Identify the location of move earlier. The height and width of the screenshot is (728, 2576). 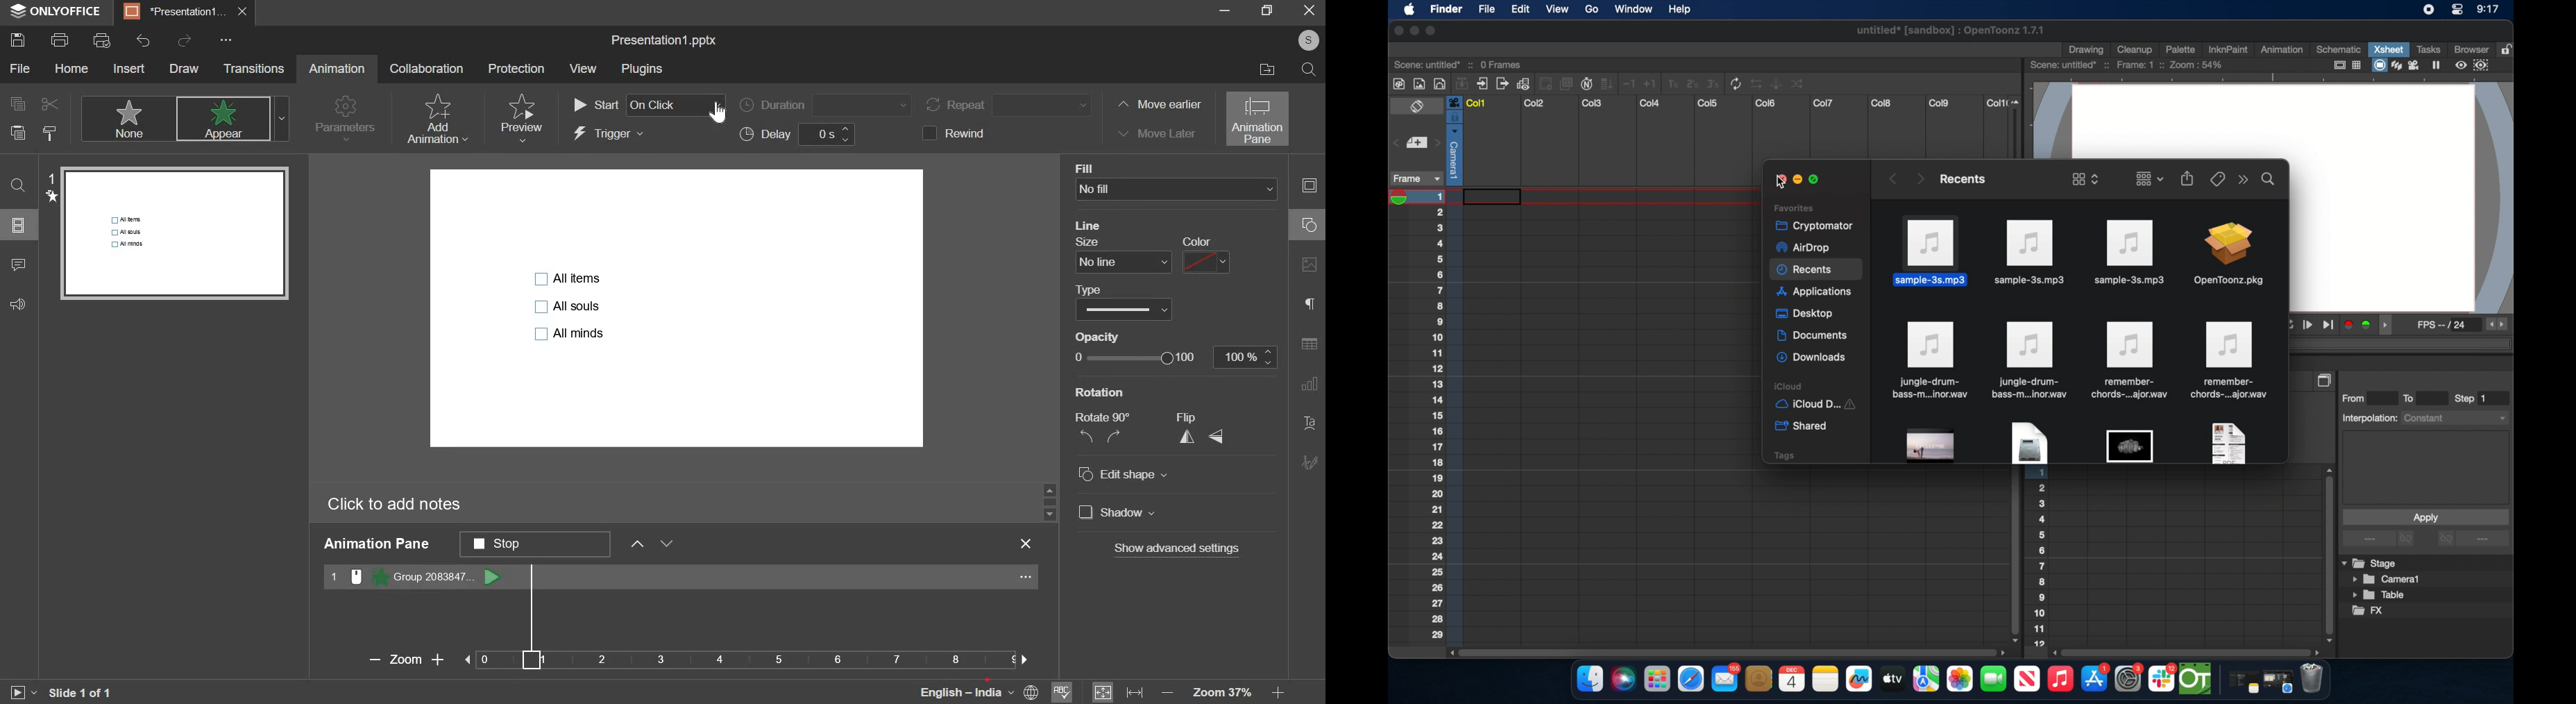
(1157, 106).